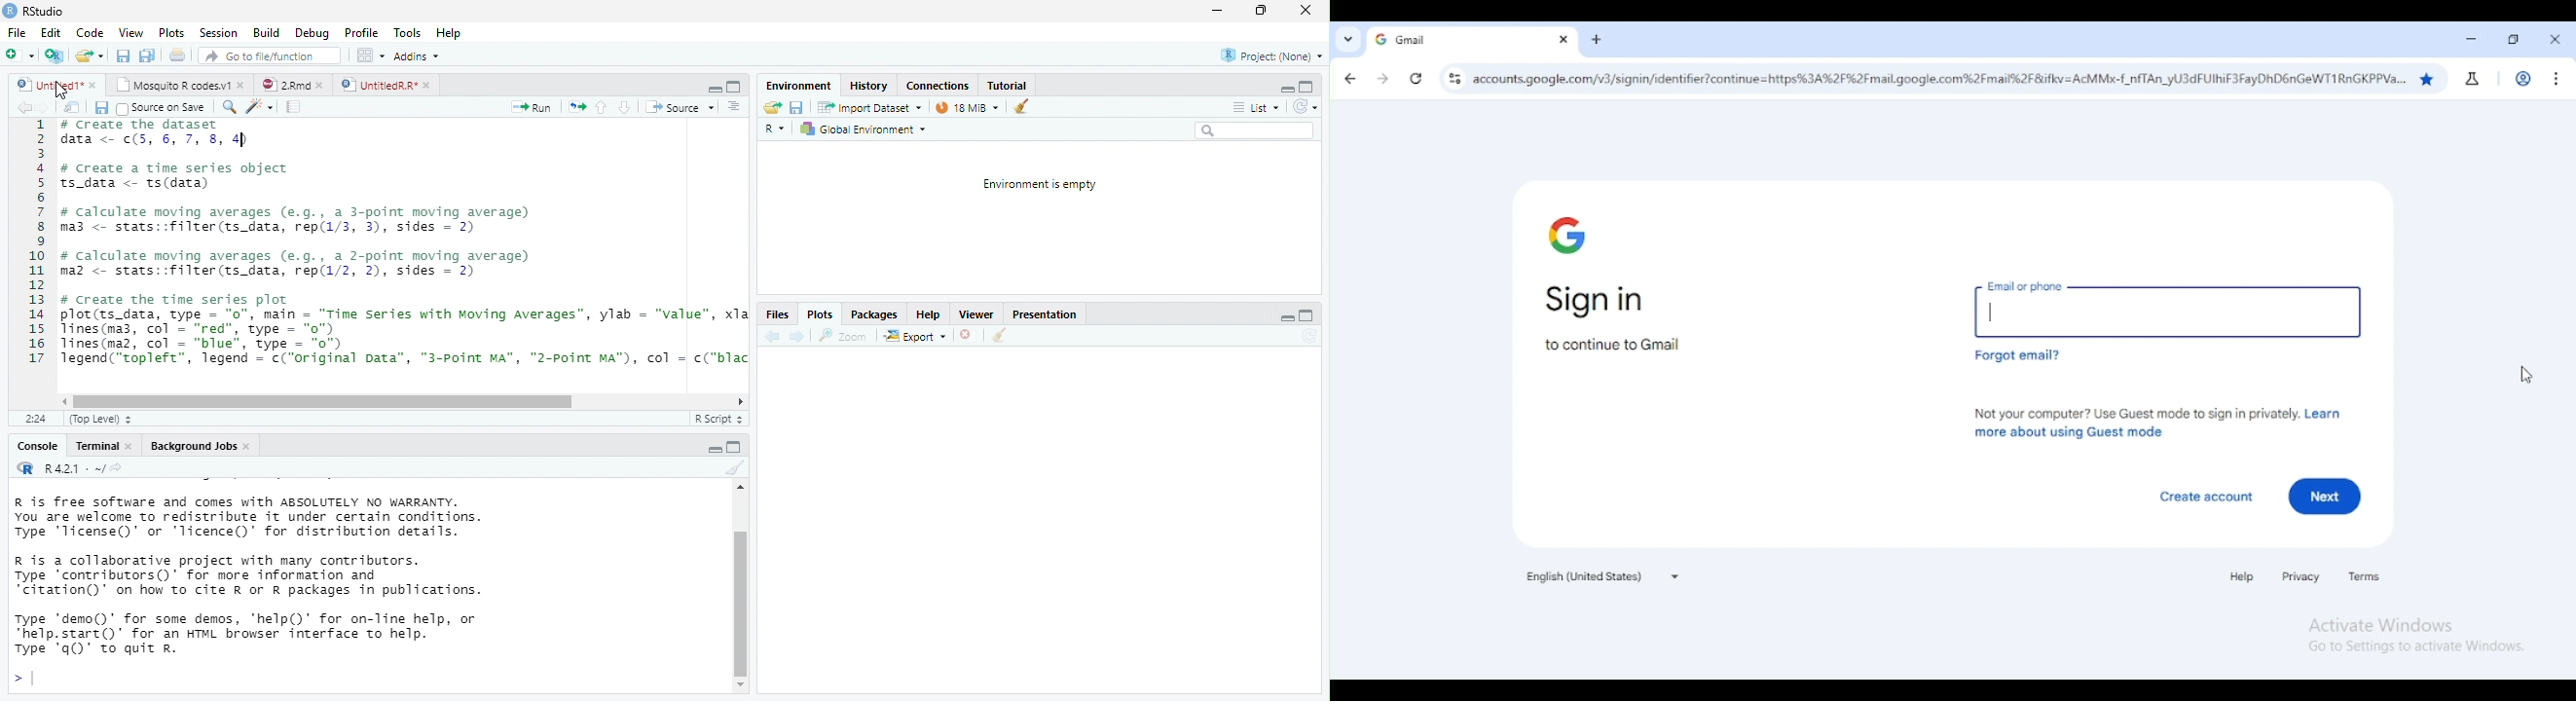 Image resolution: width=2576 pixels, height=728 pixels. I want to click on Code, so click(91, 32).